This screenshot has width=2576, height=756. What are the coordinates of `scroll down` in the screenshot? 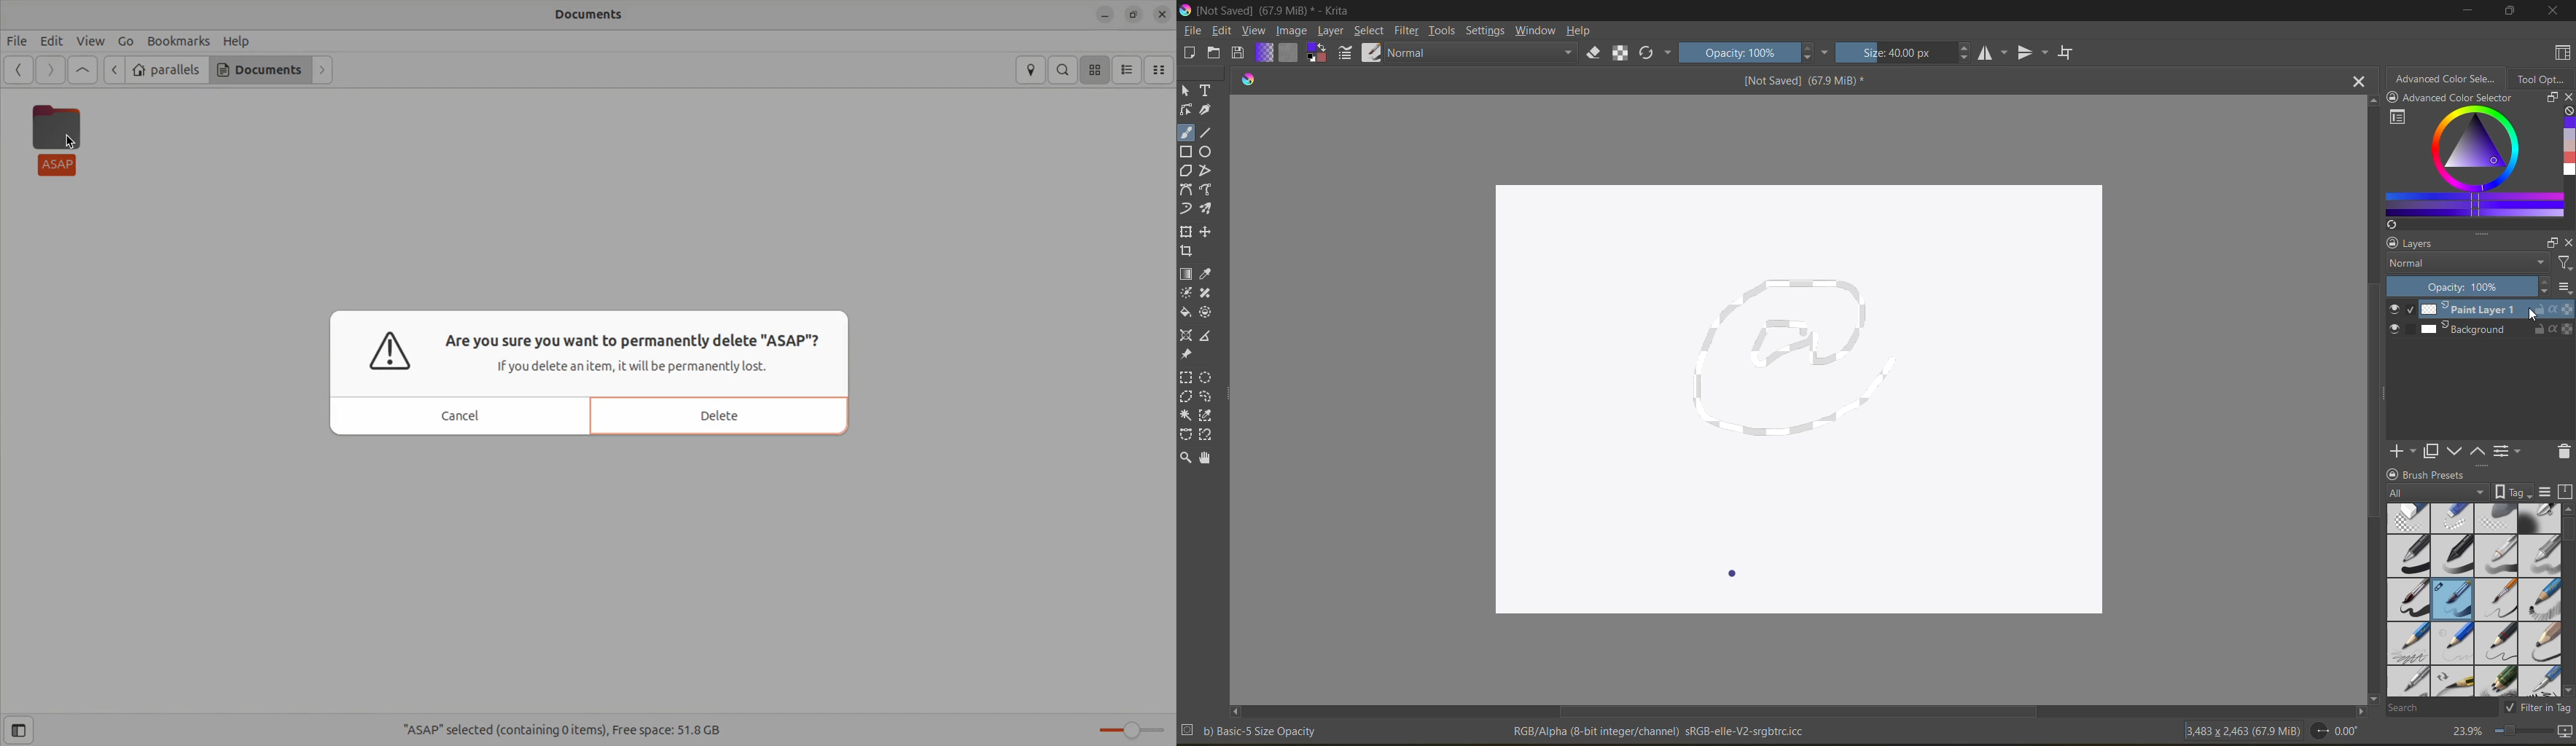 It's located at (2567, 691).